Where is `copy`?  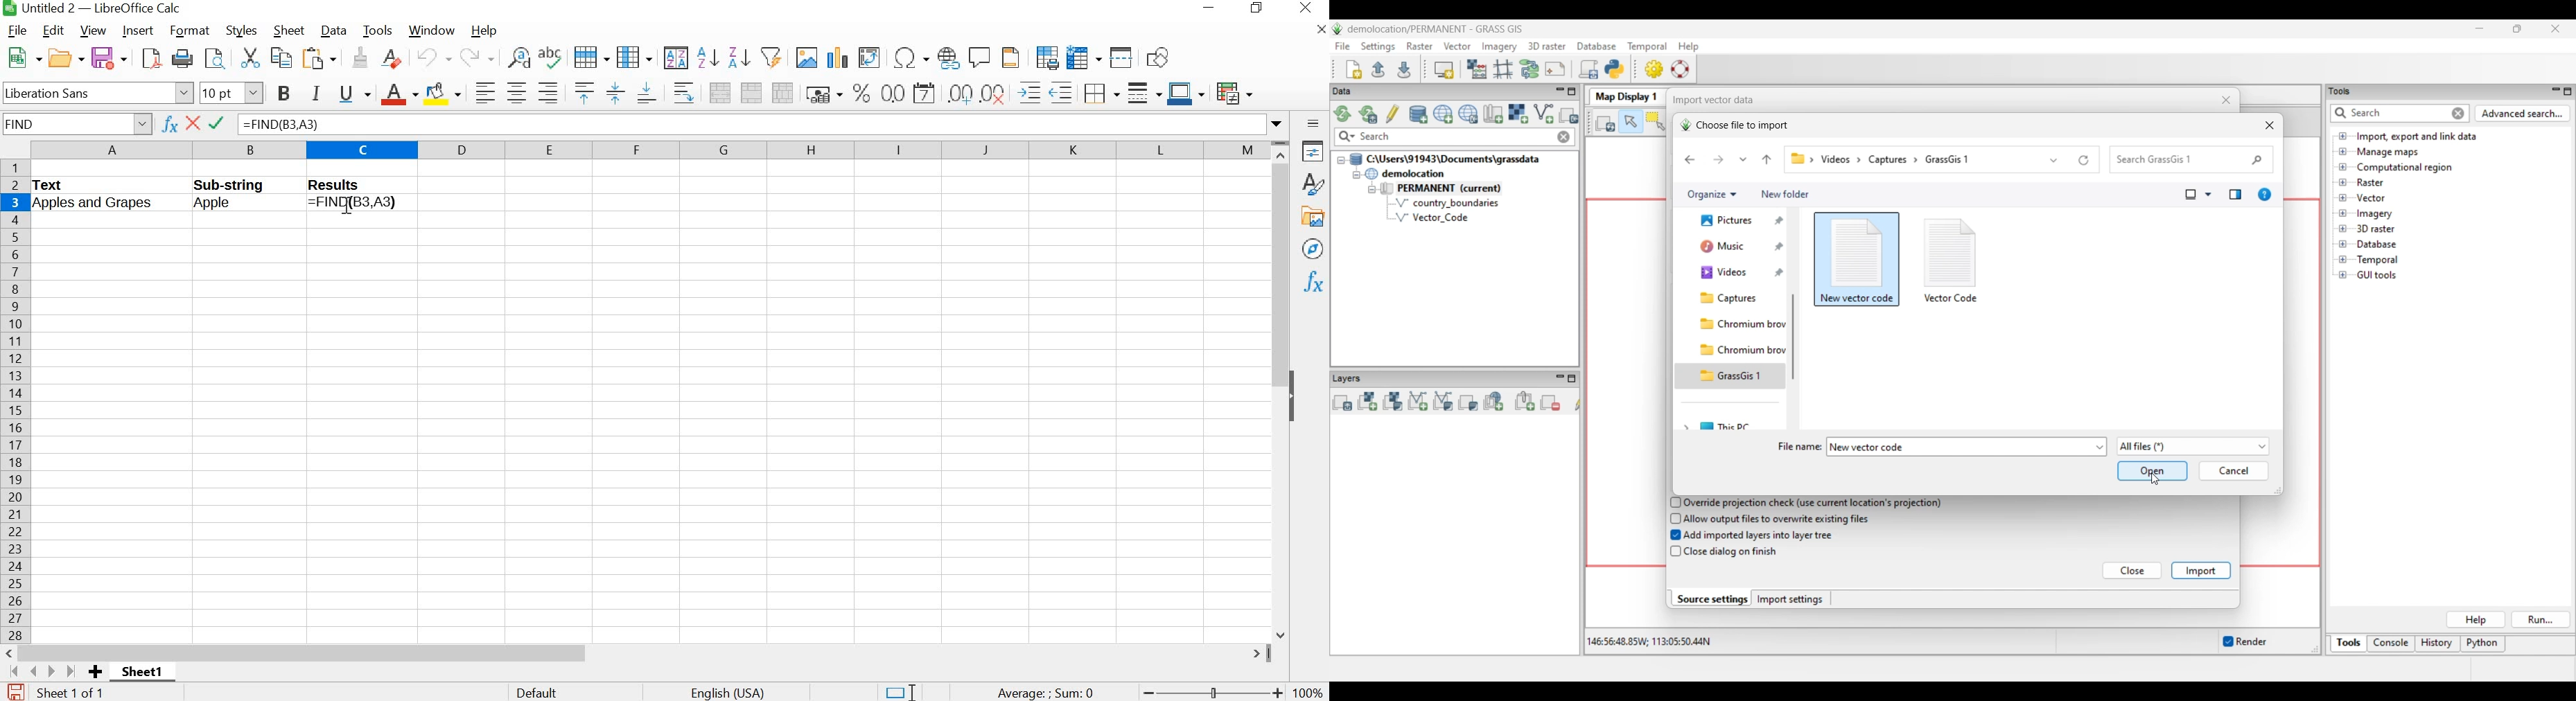 copy is located at coordinates (279, 57).